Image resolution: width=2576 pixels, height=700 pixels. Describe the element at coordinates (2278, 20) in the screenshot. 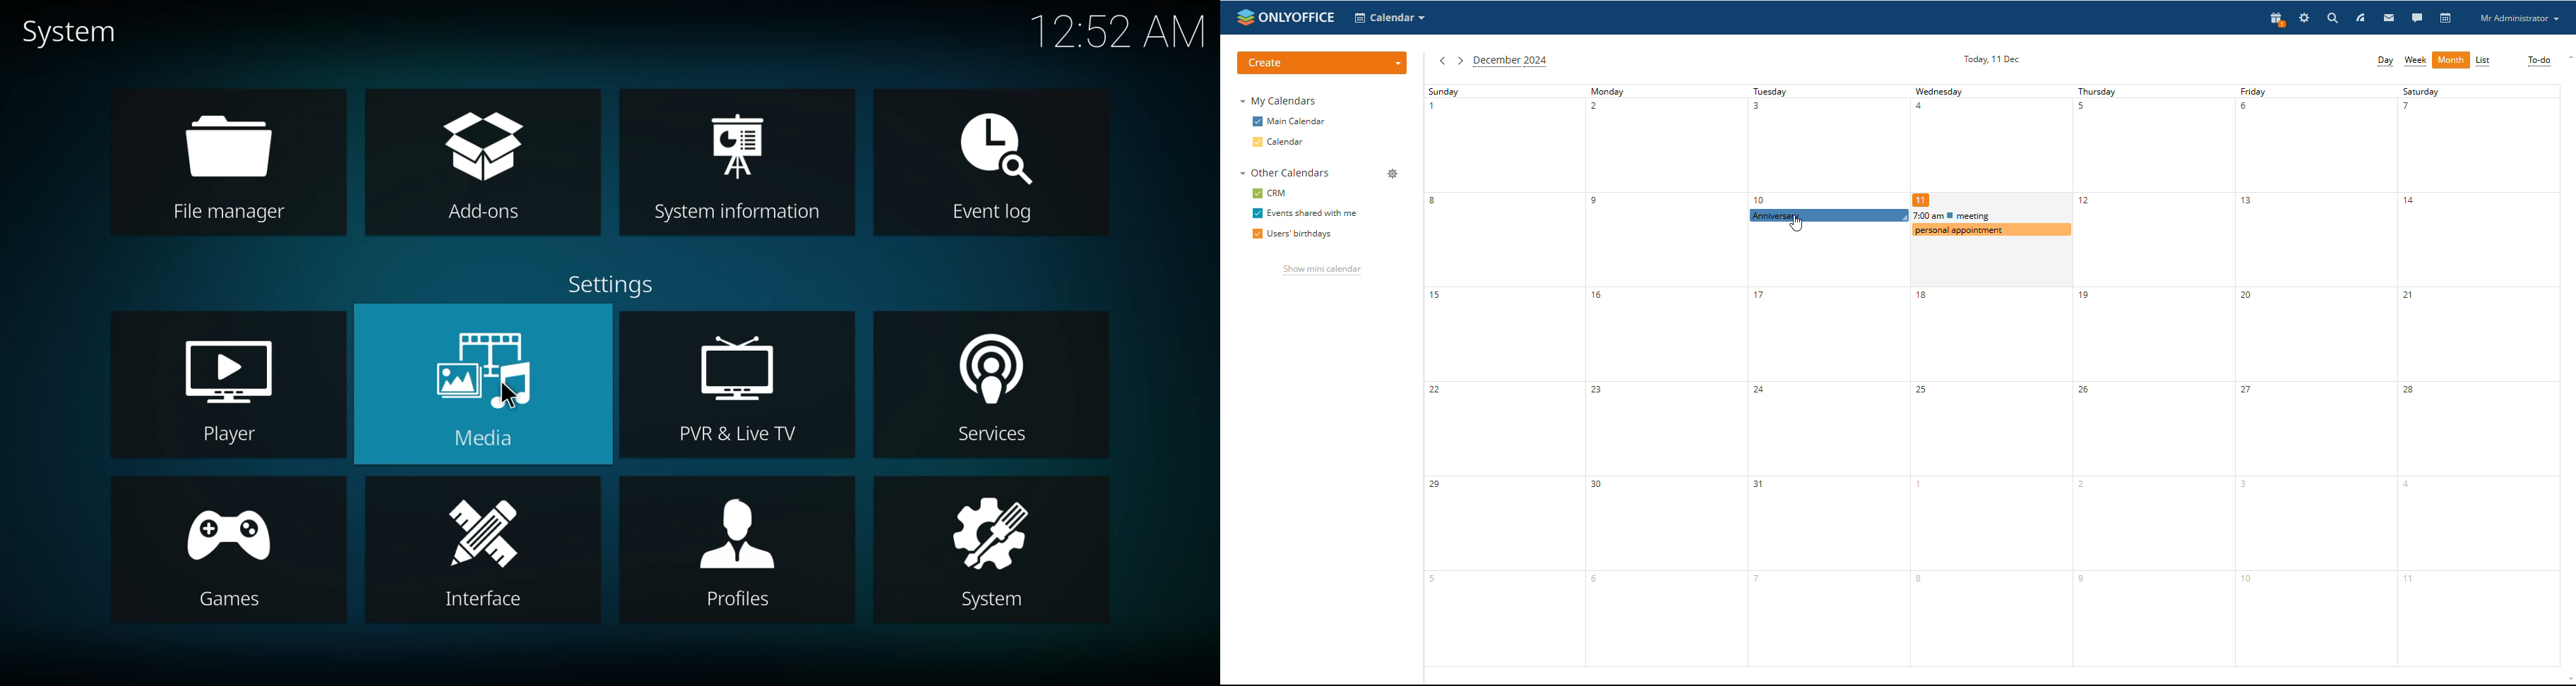

I see `present` at that location.